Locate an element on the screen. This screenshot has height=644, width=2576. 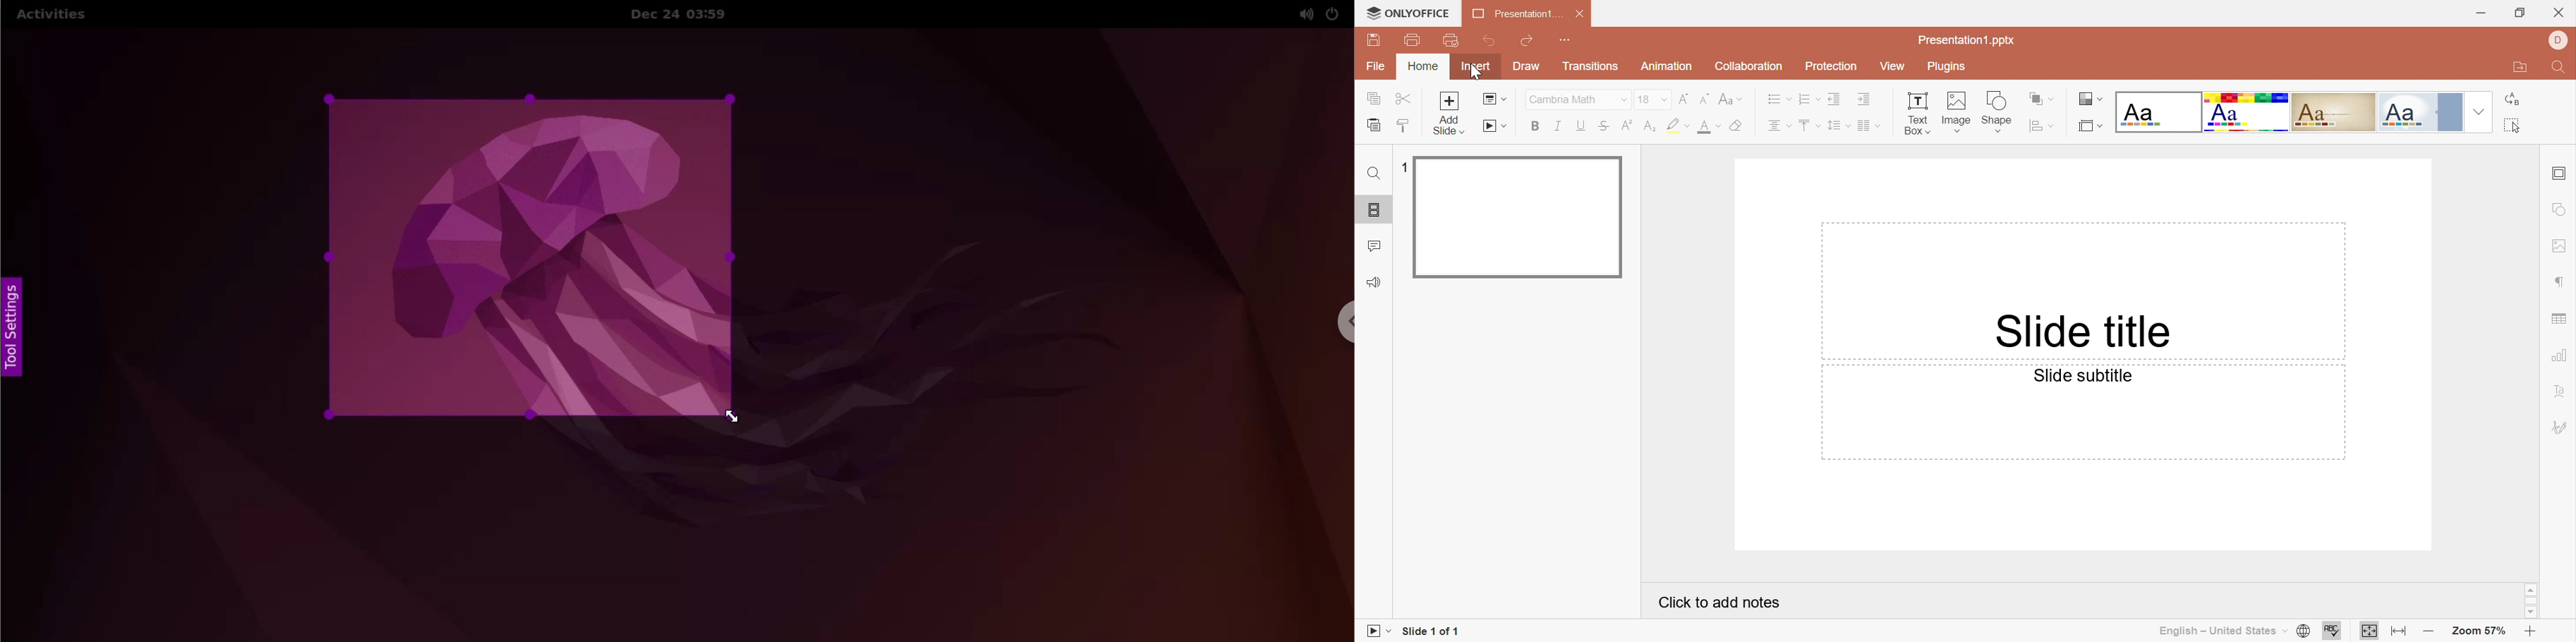
Animation is located at coordinates (1670, 69).